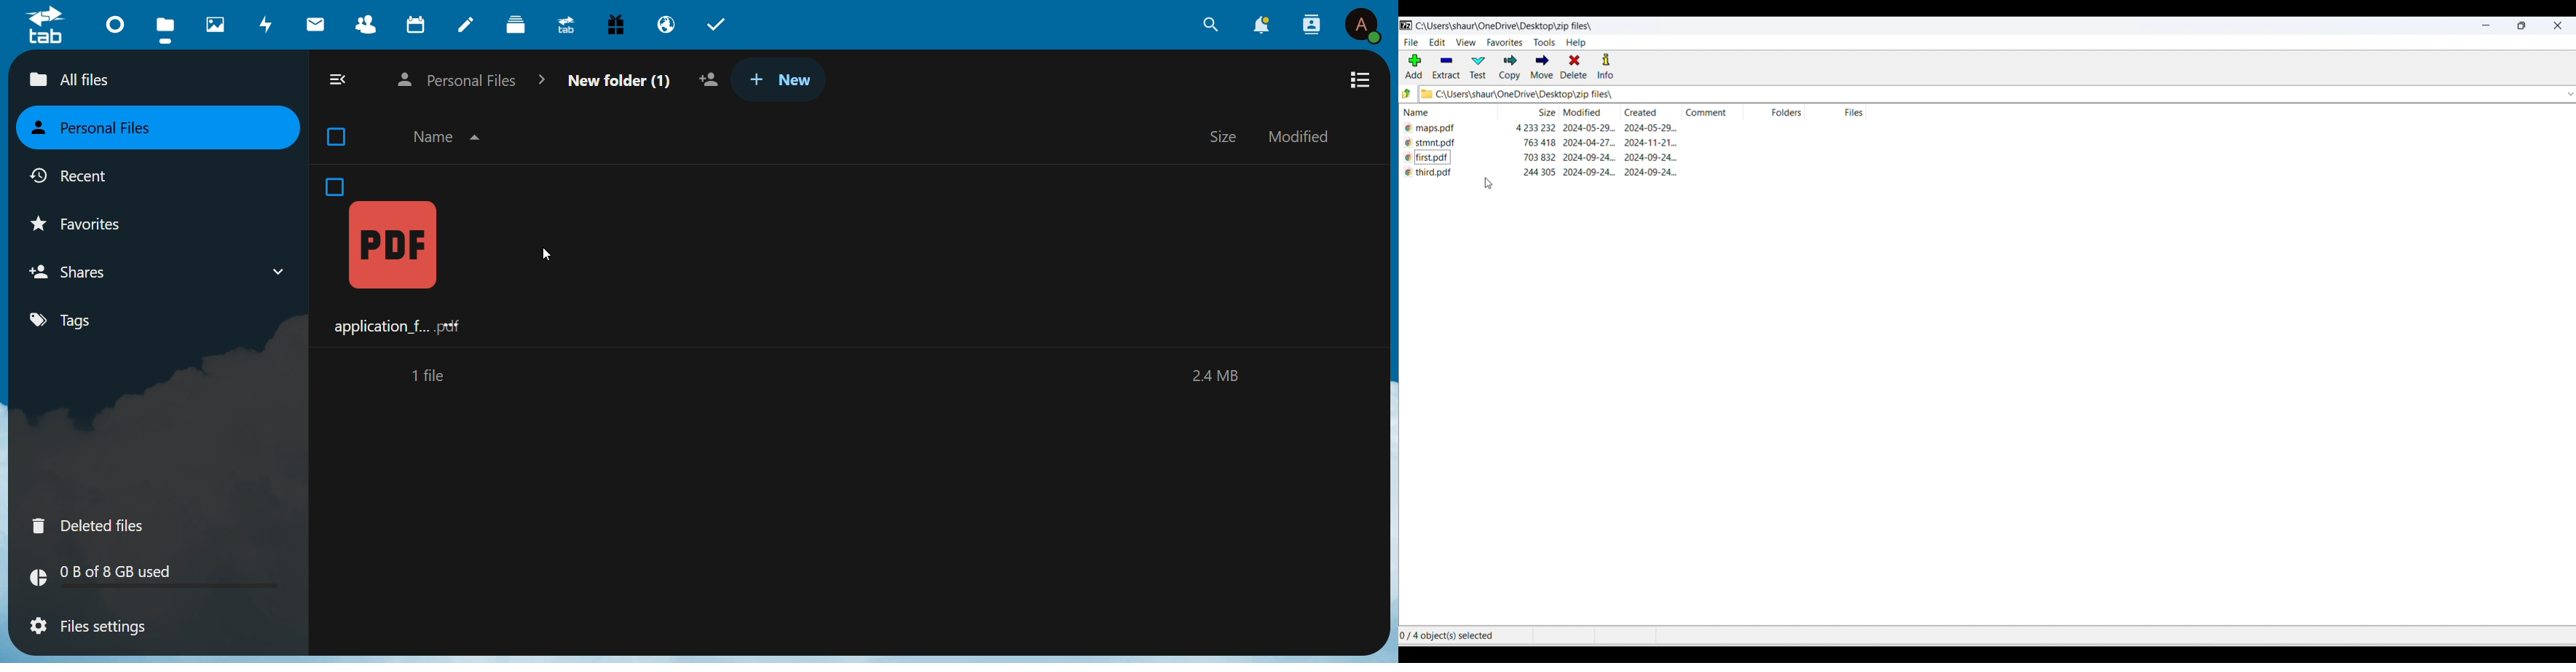  I want to click on calender, so click(417, 24).